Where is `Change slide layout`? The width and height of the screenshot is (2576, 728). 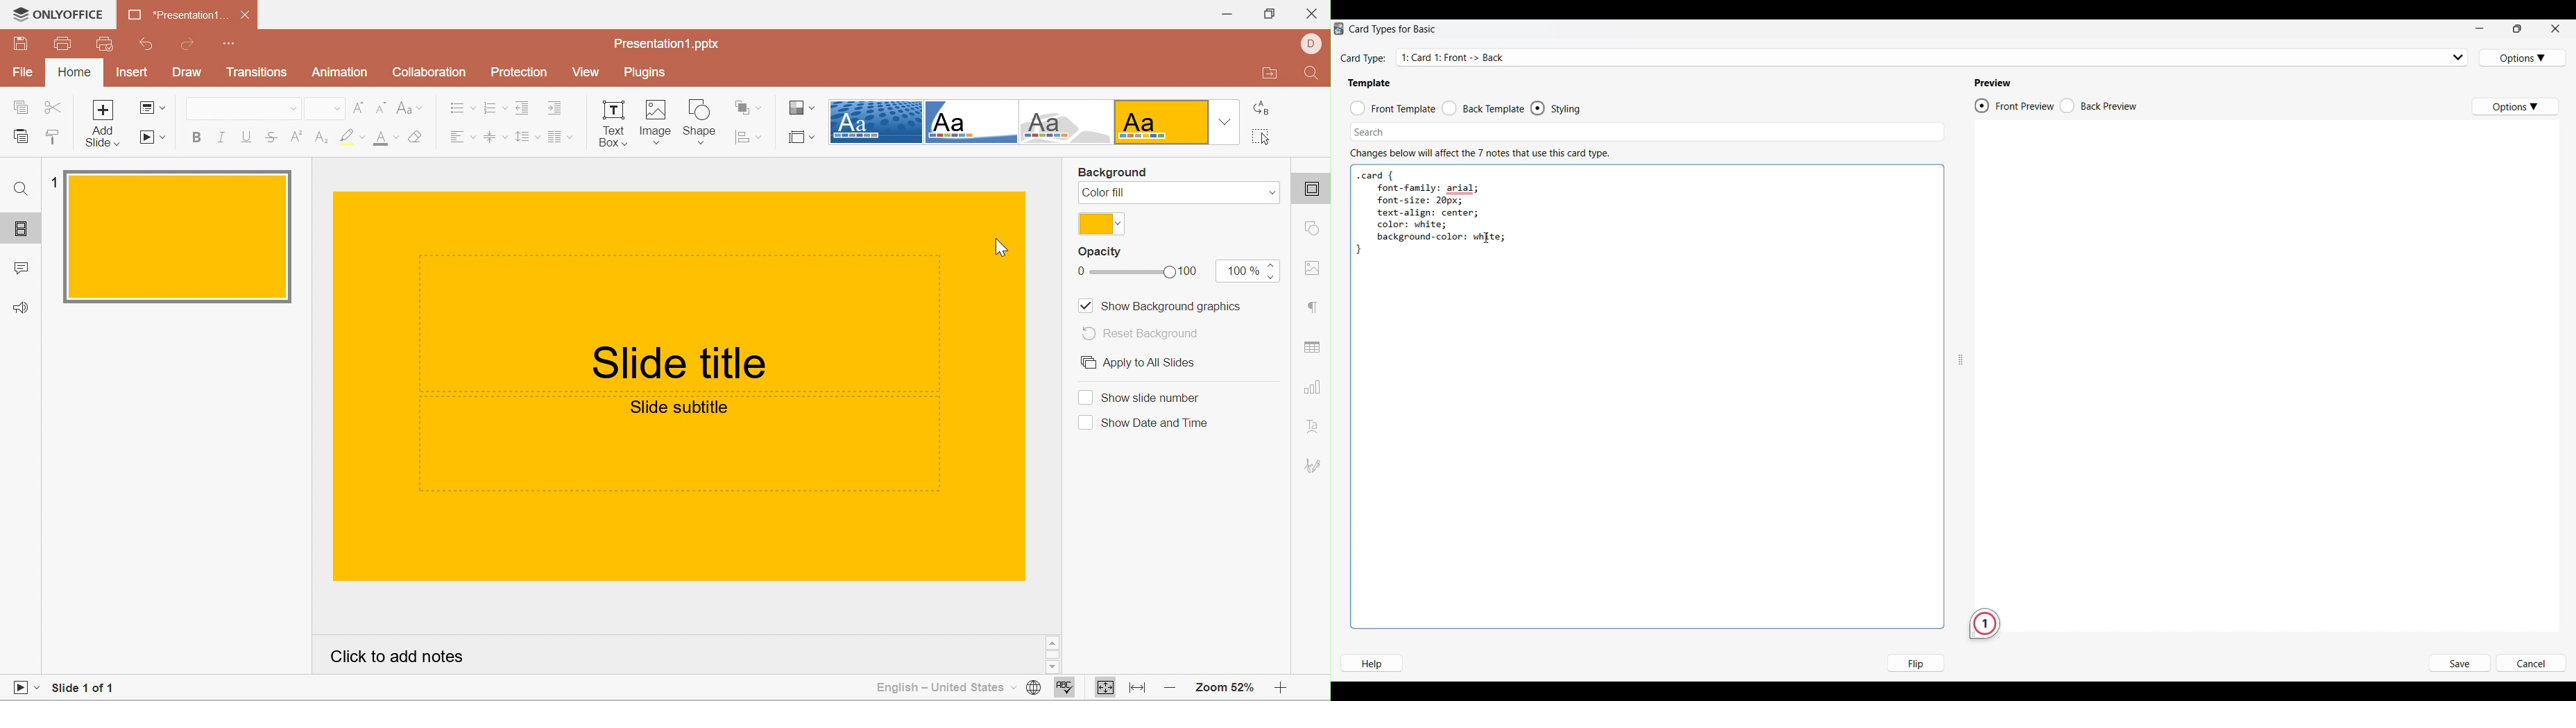
Change slide layout is located at coordinates (148, 107).